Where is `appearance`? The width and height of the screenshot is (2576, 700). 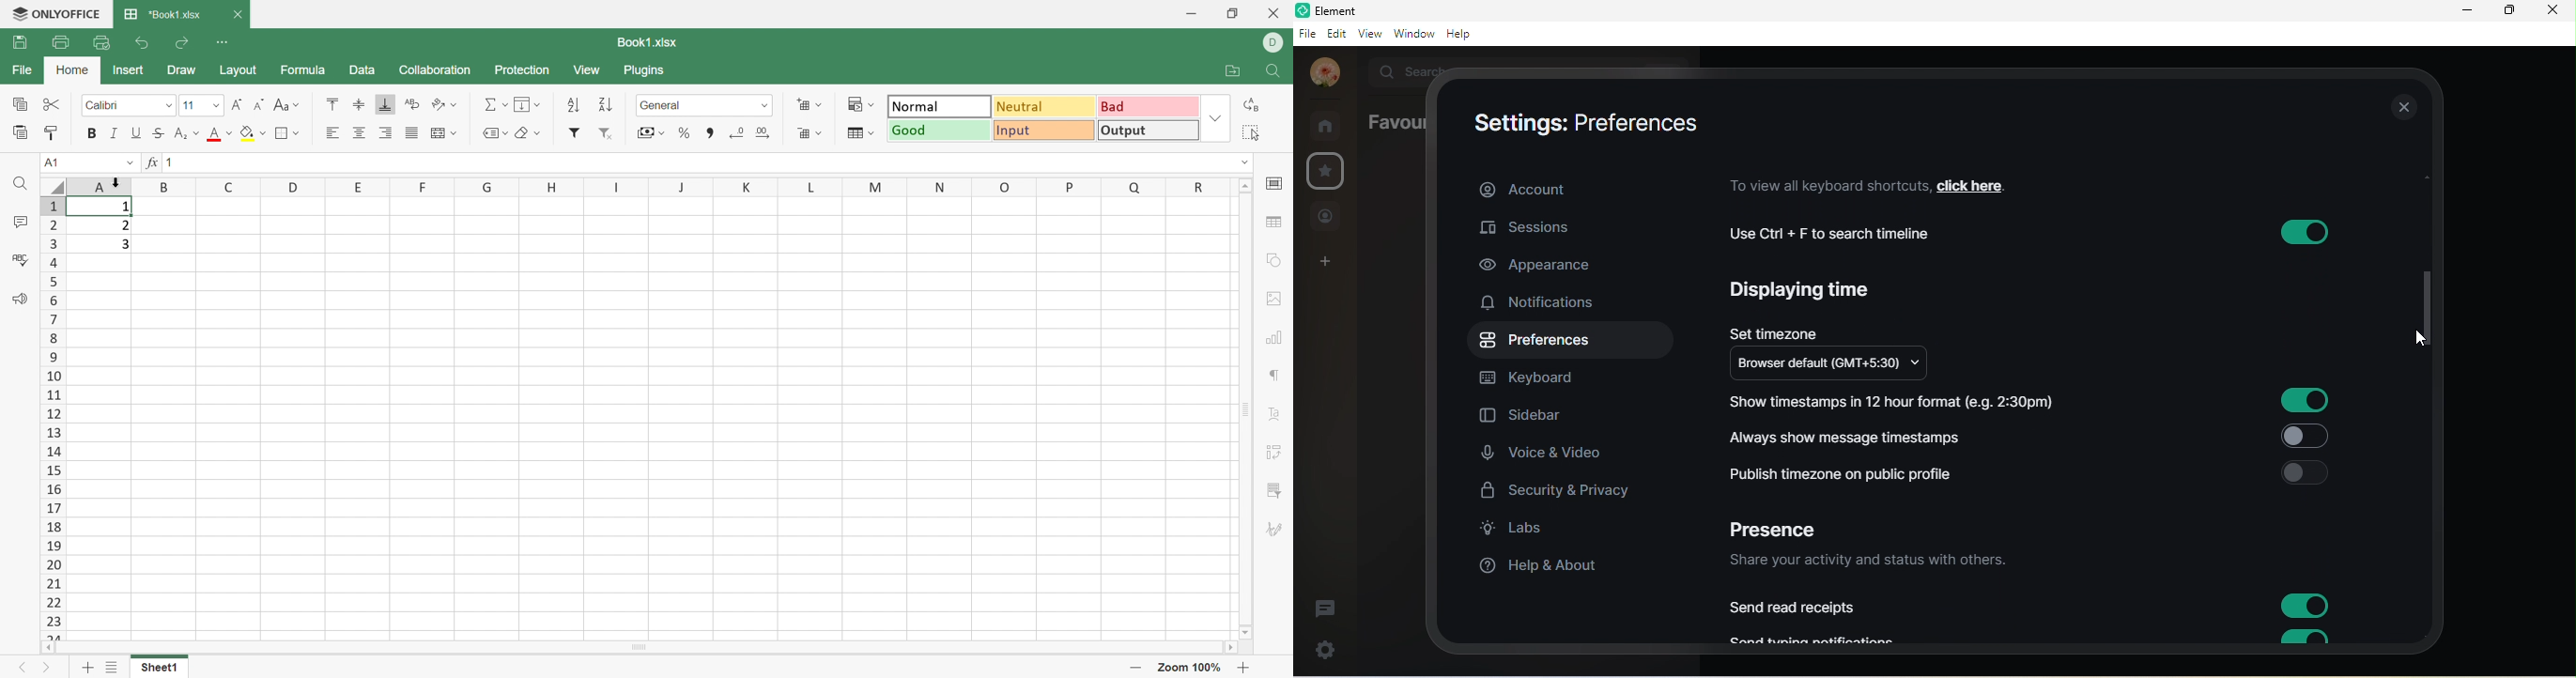 appearance is located at coordinates (1540, 267).